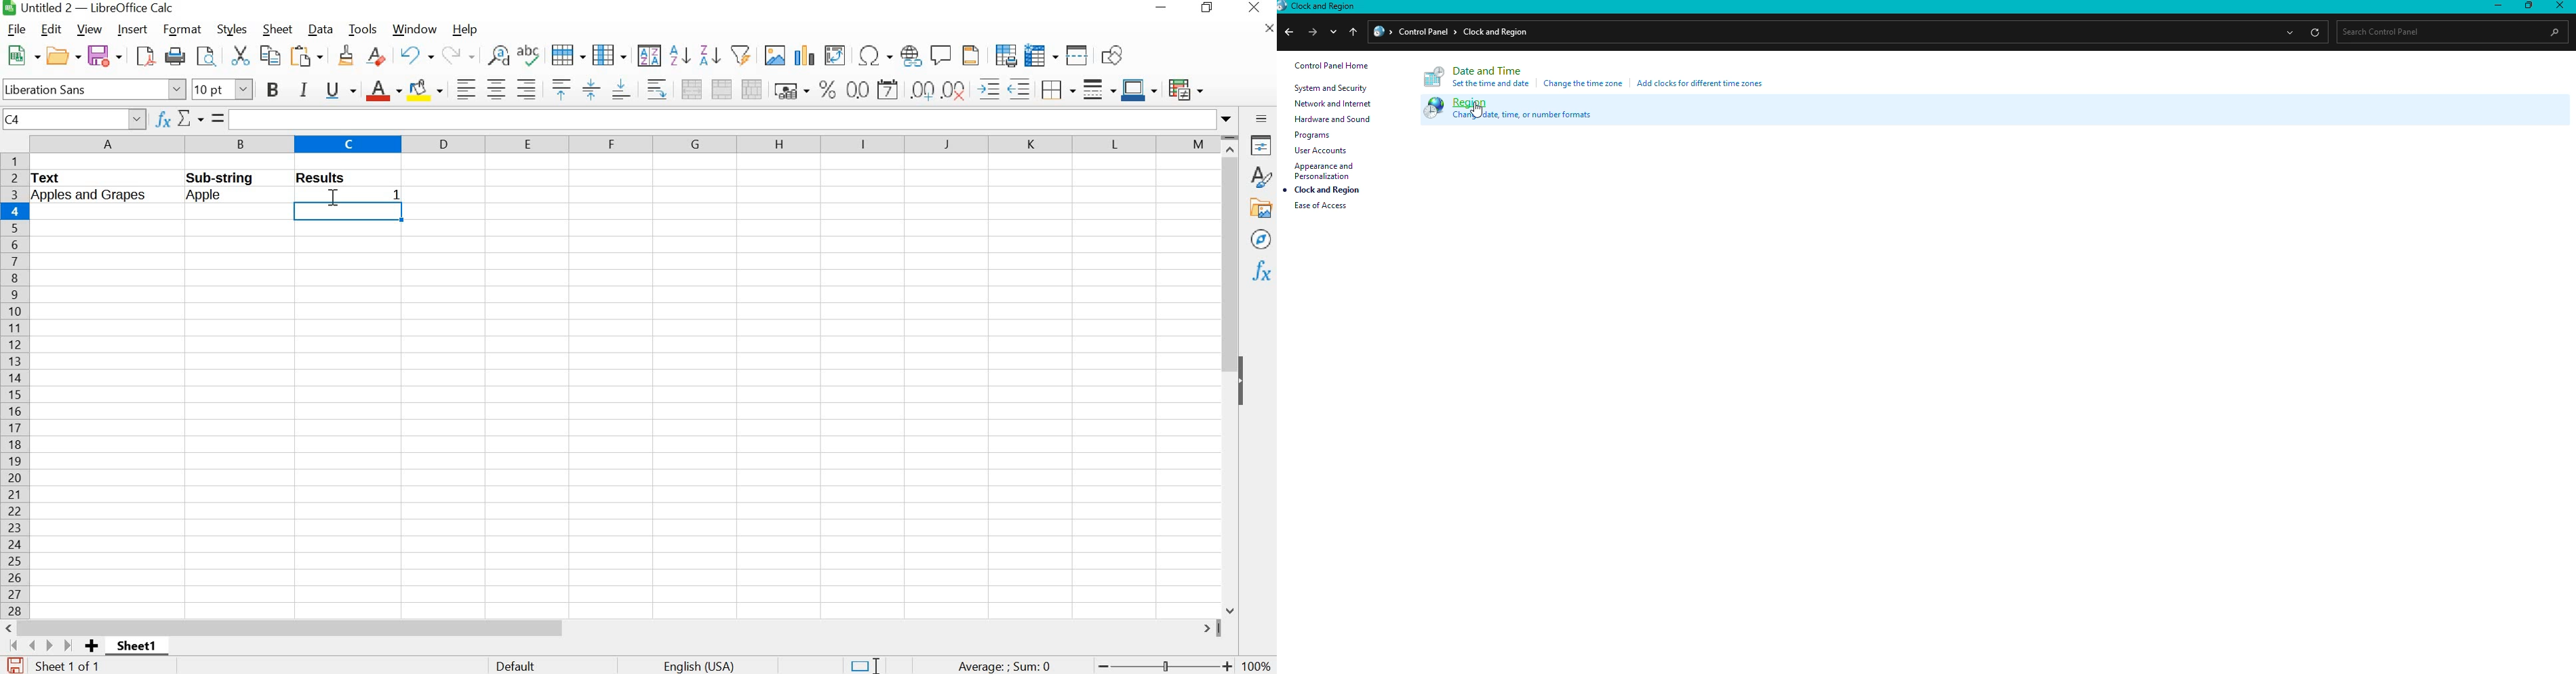 The image size is (2576, 700). Describe the element at coordinates (426, 89) in the screenshot. I see `background color` at that location.